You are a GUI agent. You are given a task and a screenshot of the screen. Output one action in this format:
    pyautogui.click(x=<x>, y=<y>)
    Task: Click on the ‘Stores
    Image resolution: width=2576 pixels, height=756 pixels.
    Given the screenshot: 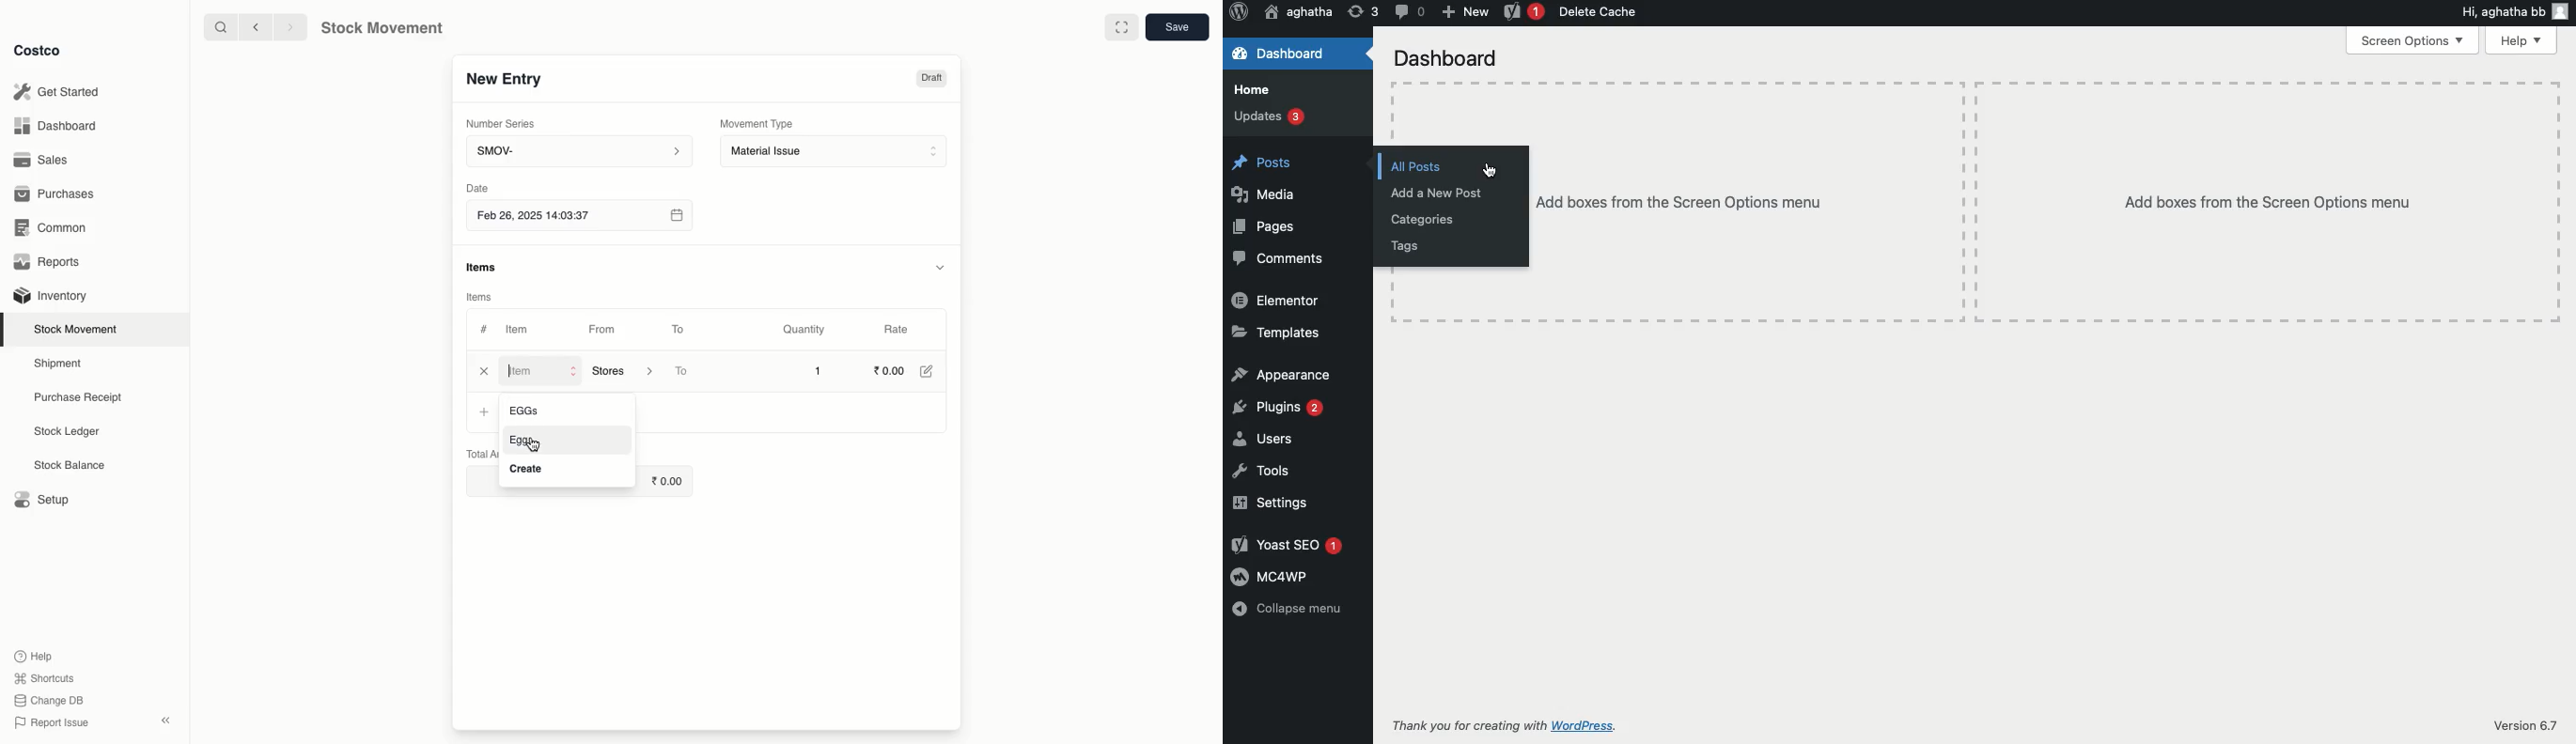 What is the action you would take?
    pyautogui.click(x=620, y=369)
    